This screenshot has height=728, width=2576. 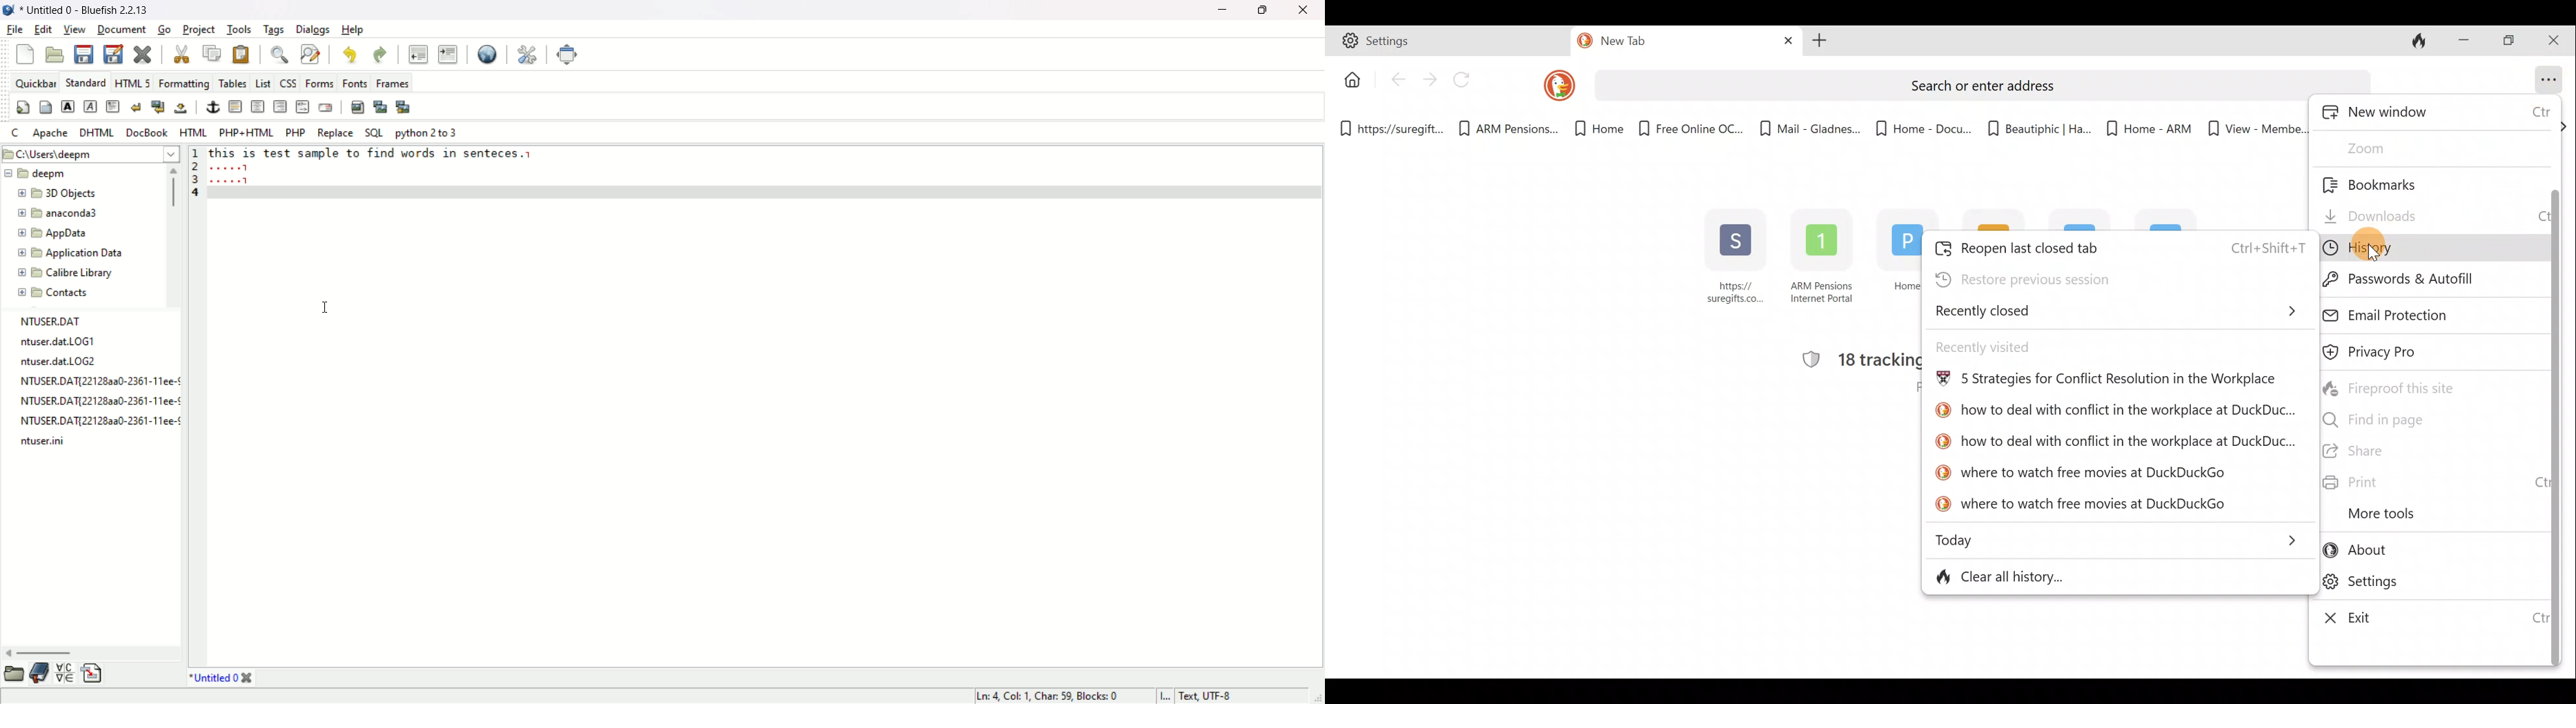 I want to click on About, so click(x=2426, y=553).